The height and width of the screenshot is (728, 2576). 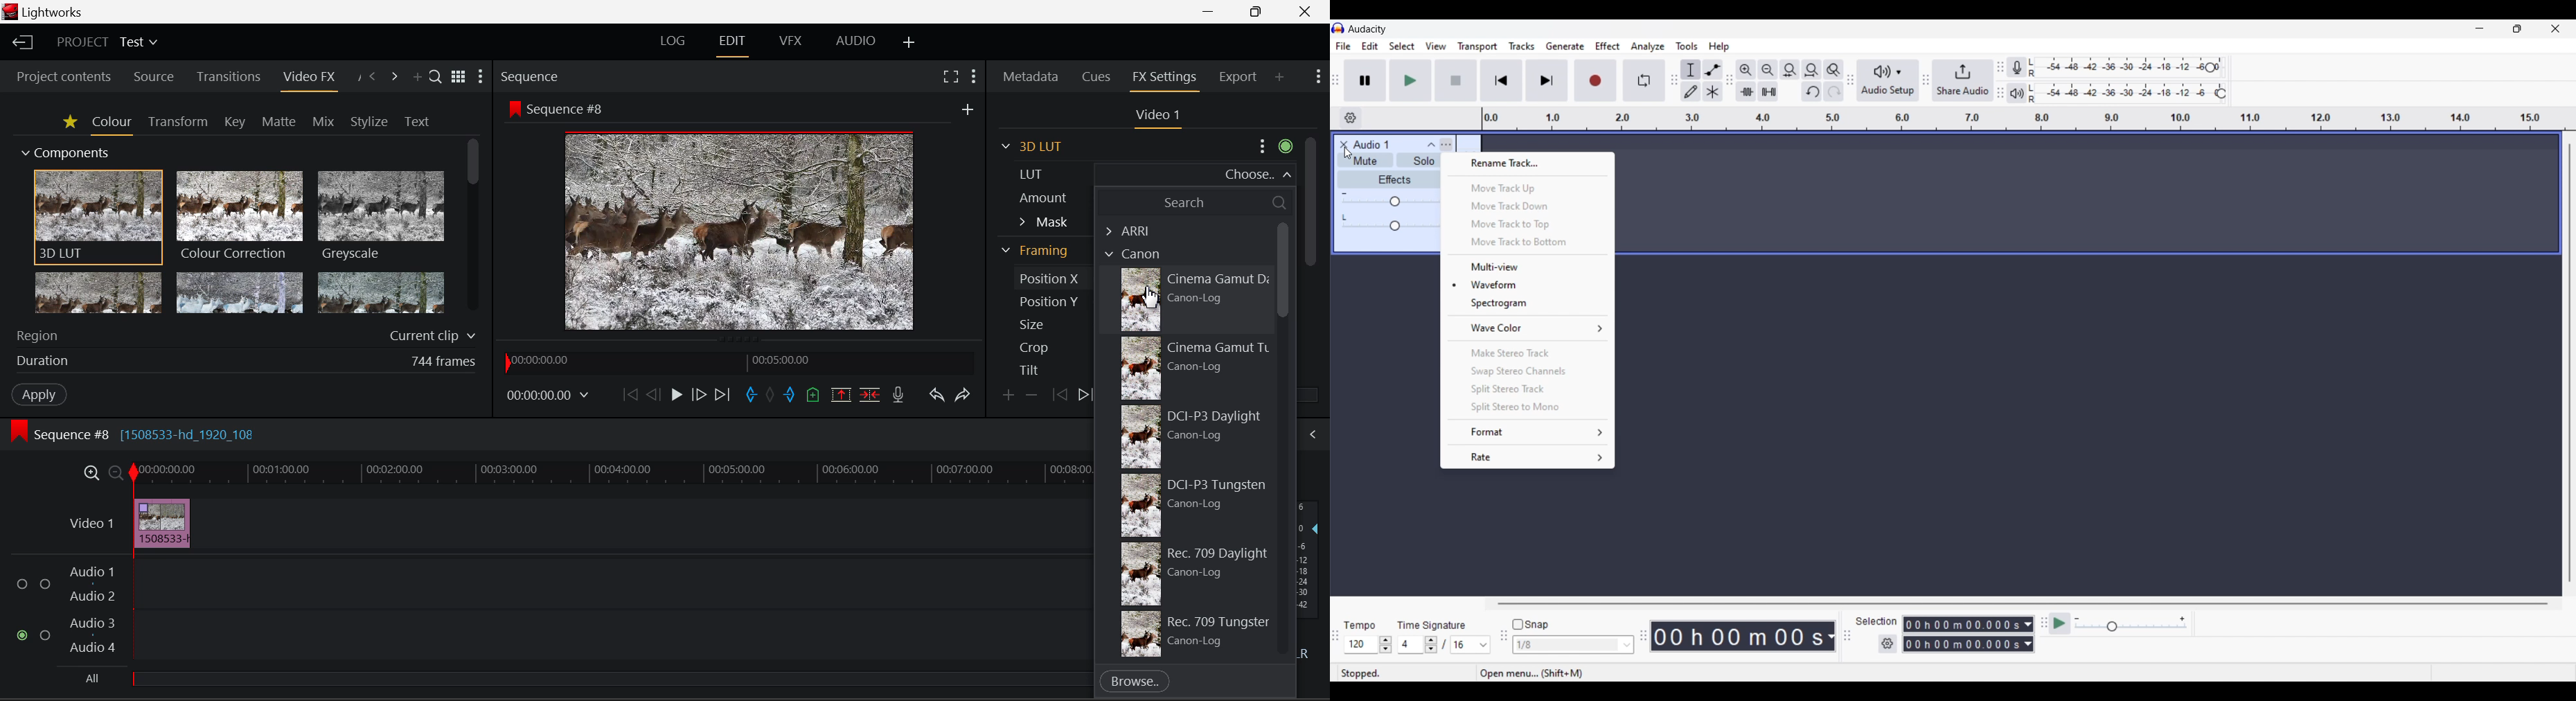 I want to click on Restore Down, so click(x=1210, y=12).